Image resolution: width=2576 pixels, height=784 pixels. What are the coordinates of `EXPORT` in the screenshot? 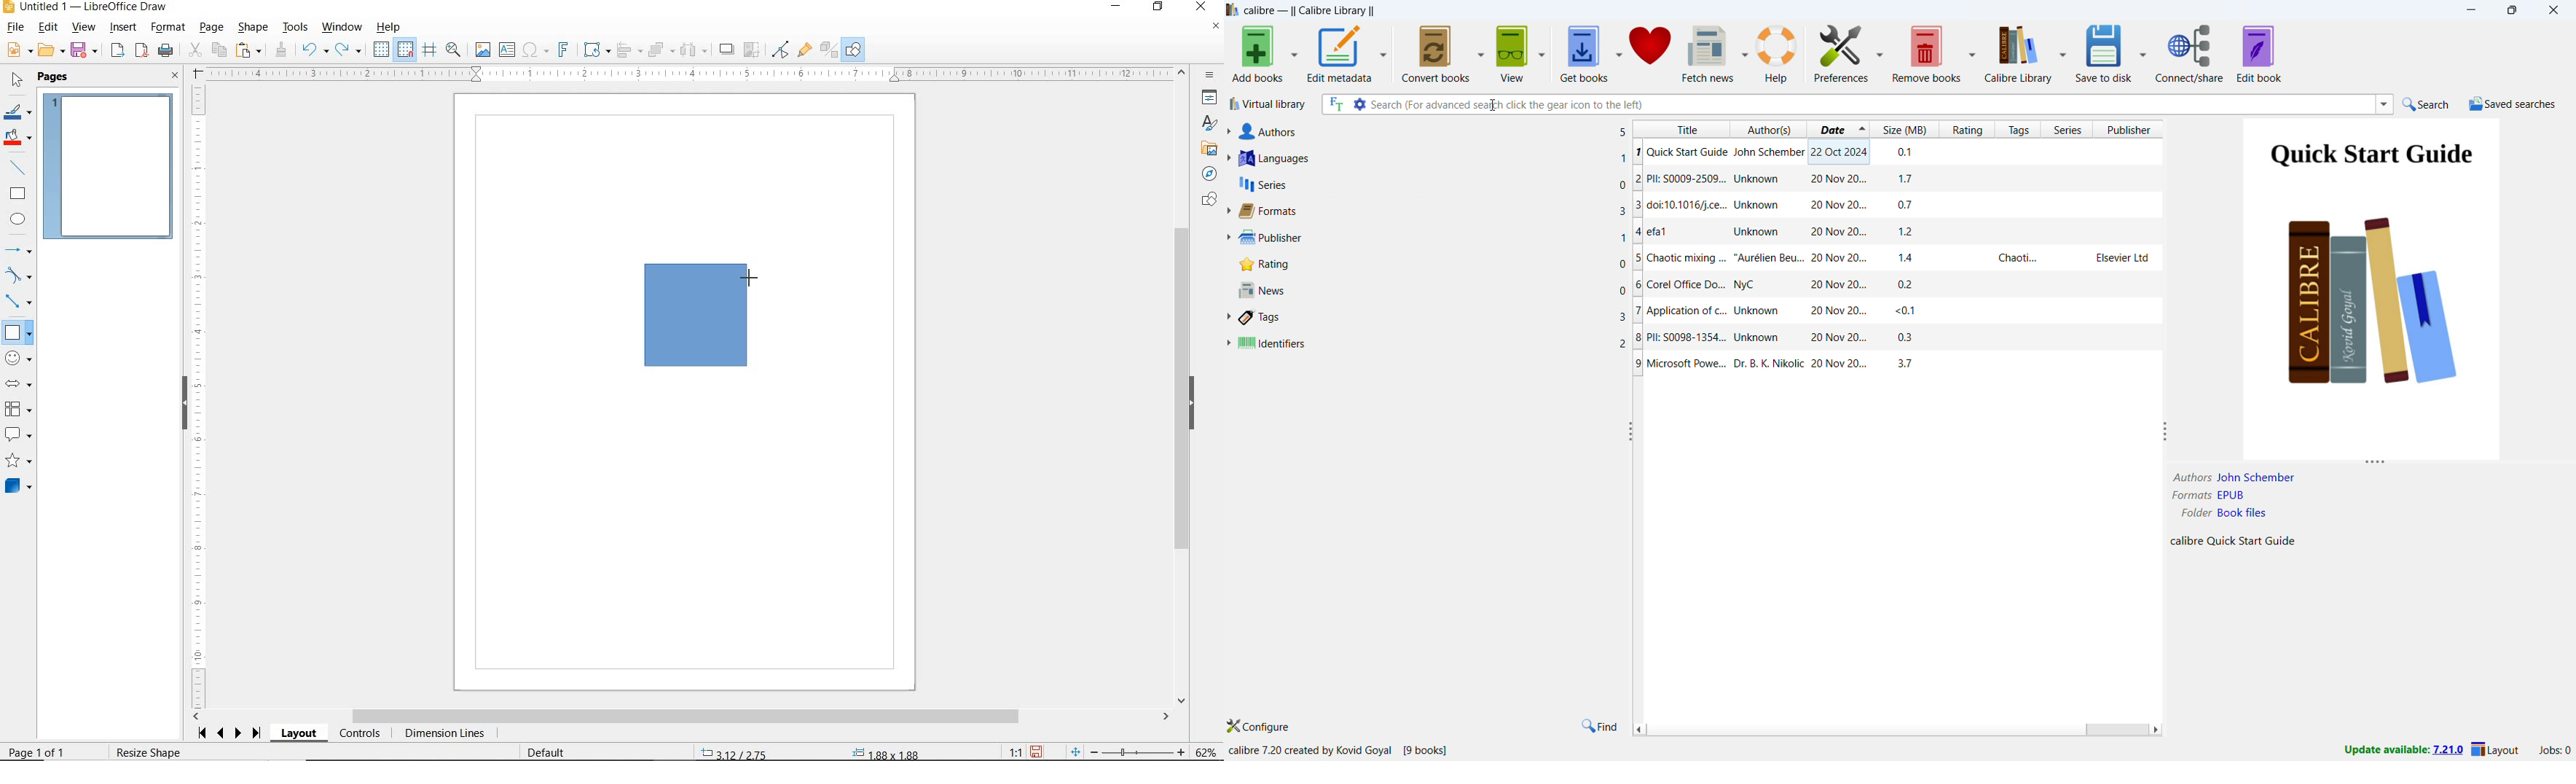 It's located at (118, 52).